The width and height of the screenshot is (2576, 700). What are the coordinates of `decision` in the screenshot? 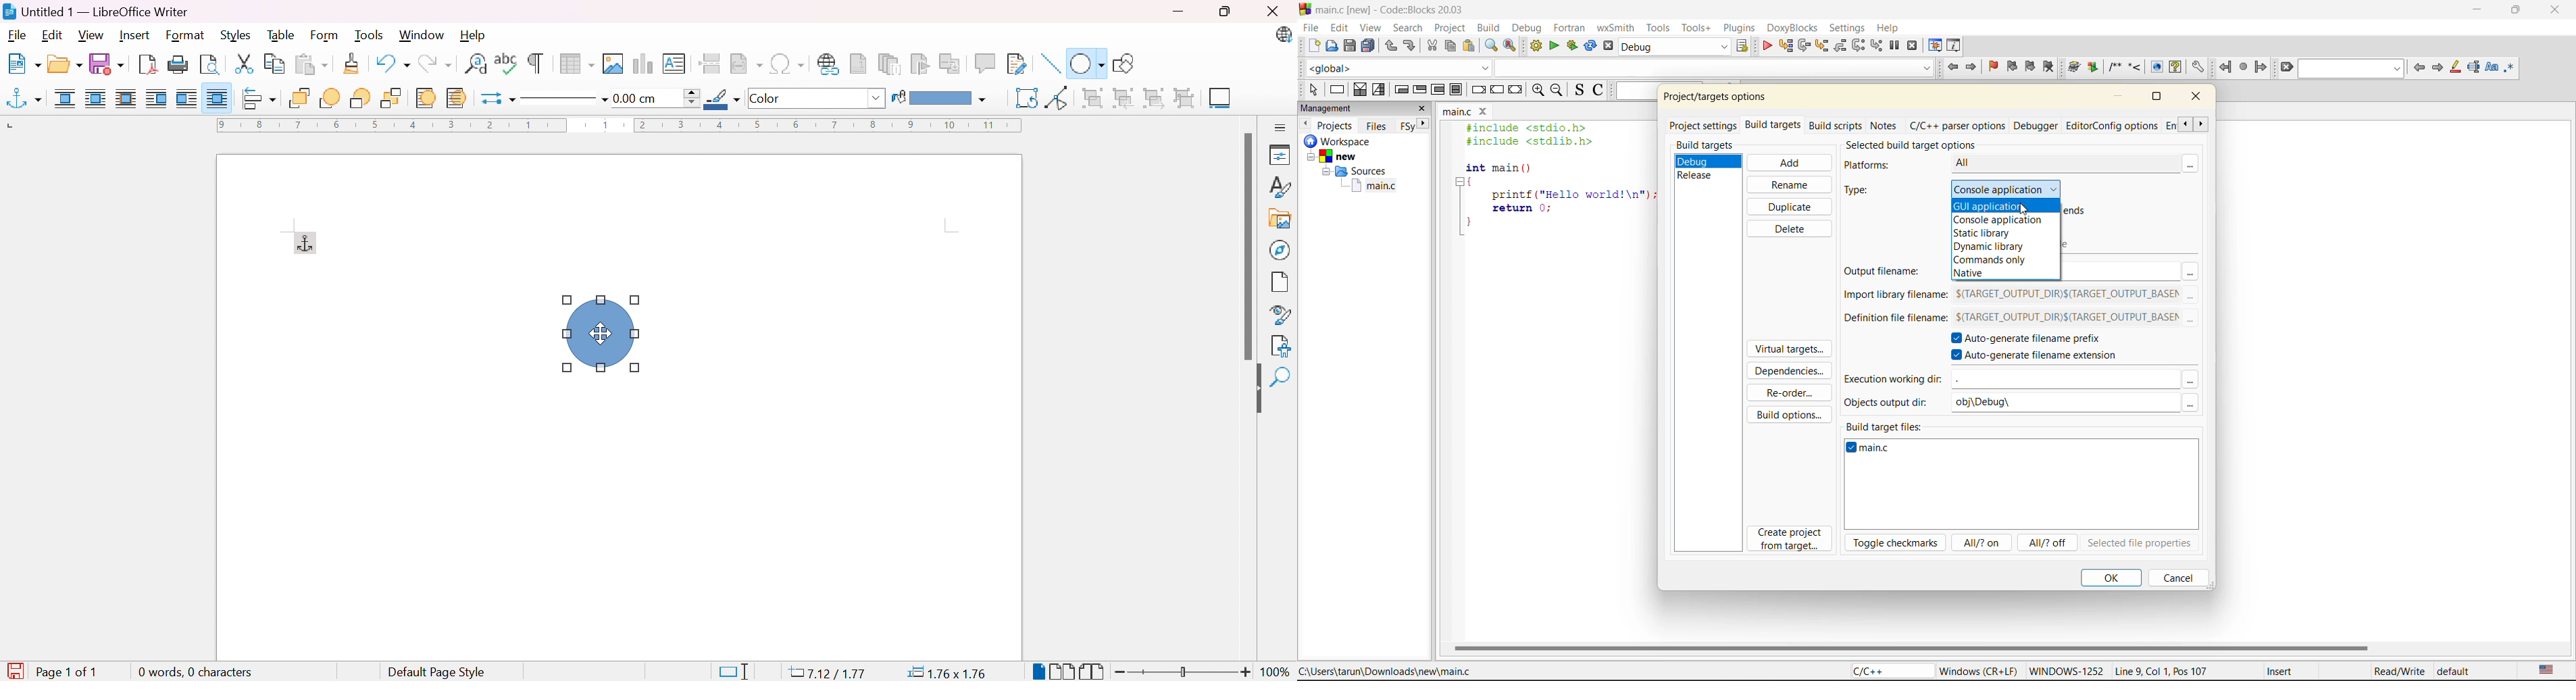 It's located at (1360, 90).